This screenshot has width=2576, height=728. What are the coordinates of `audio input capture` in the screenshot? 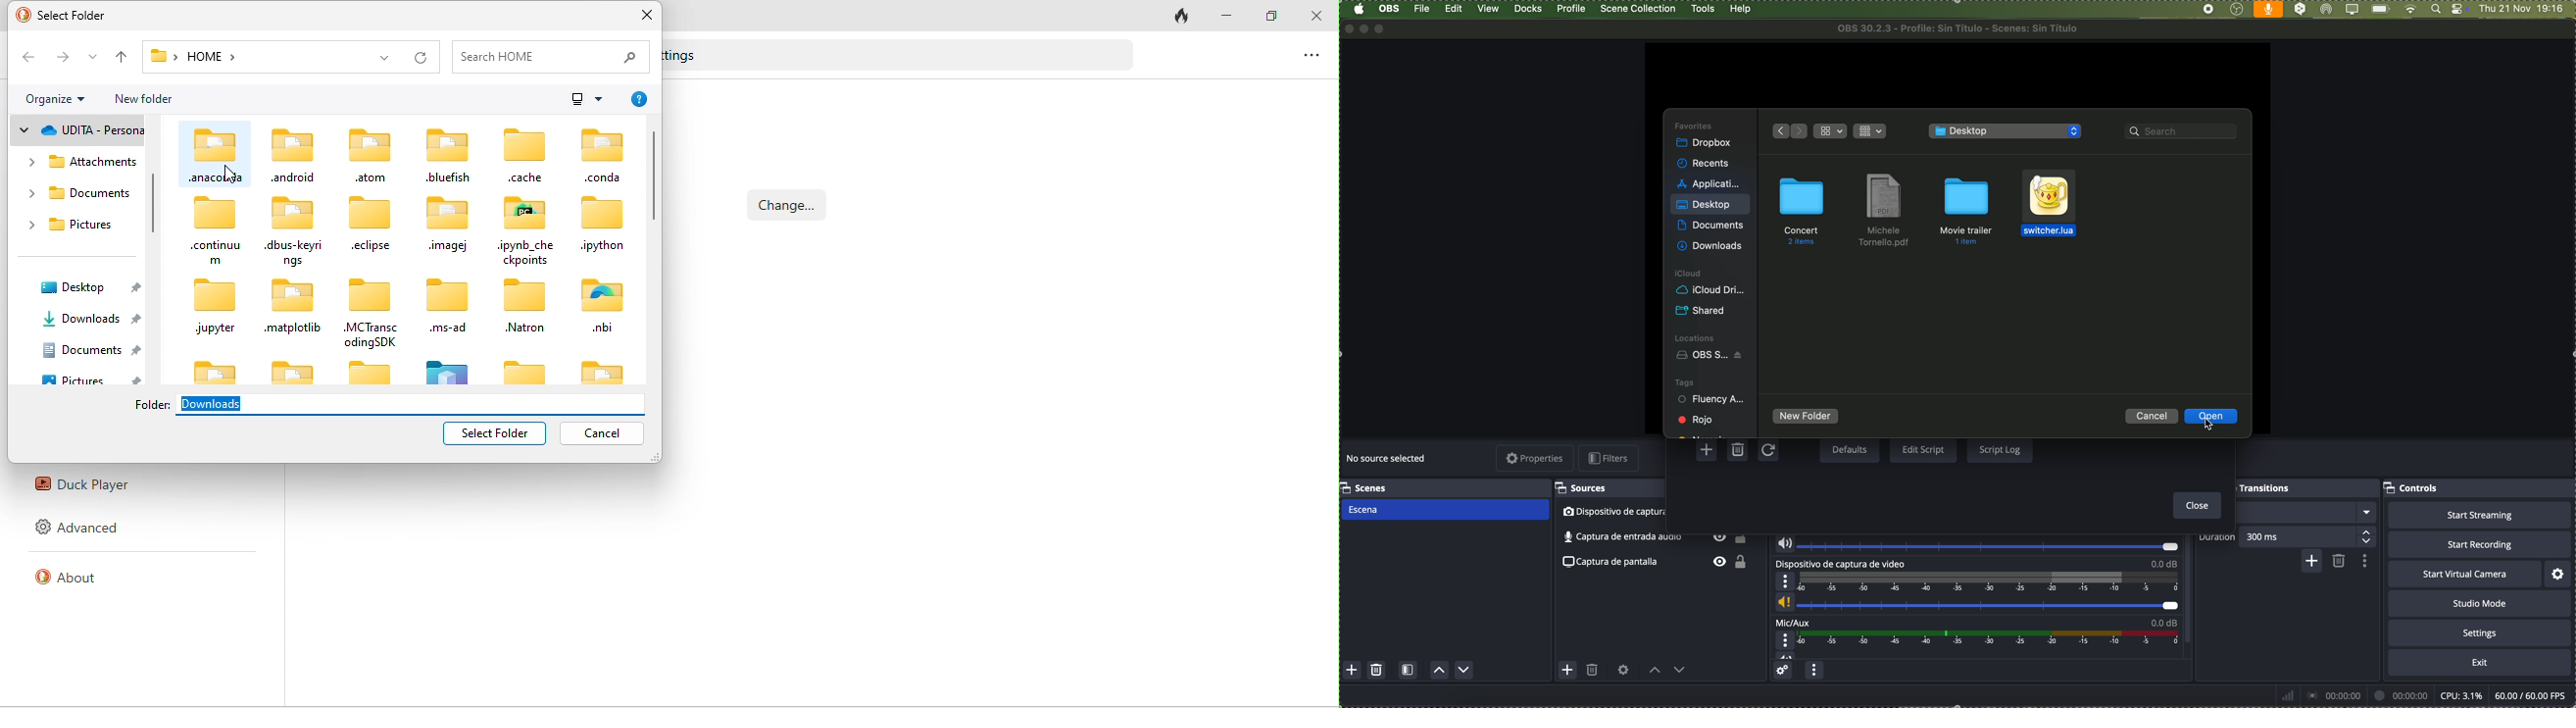 It's located at (1975, 543).